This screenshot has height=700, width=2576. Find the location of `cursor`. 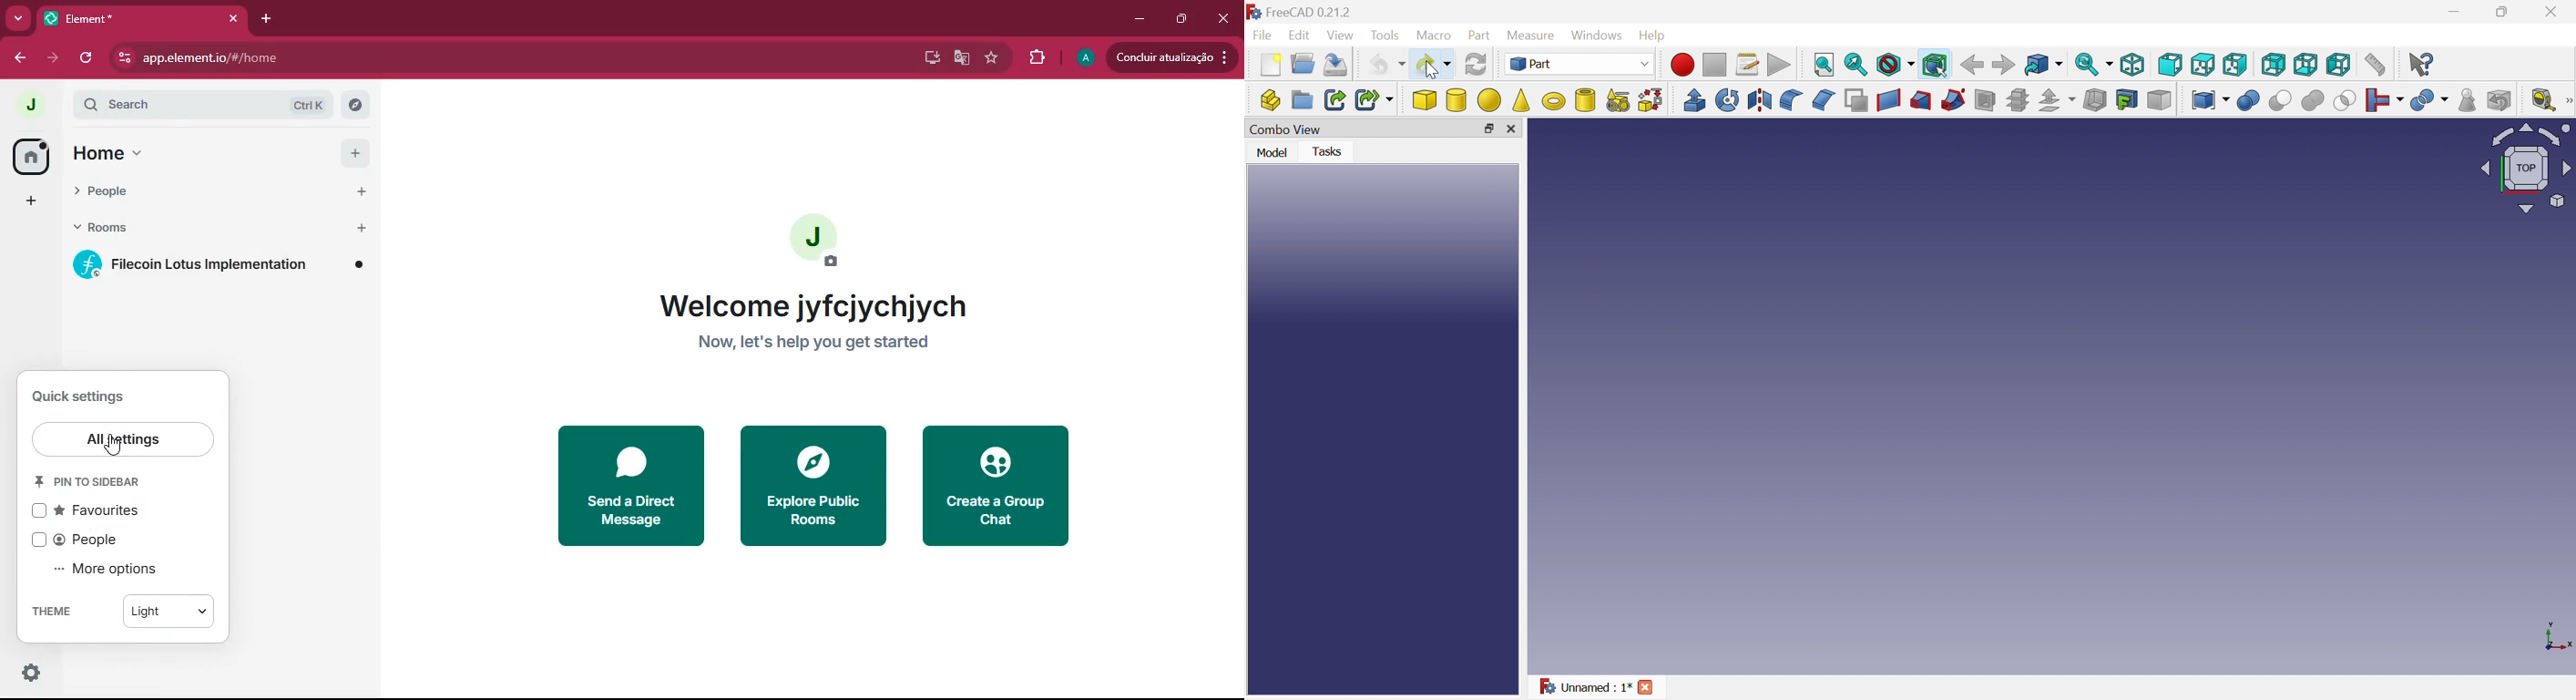

cursor is located at coordinates (1432, 70).